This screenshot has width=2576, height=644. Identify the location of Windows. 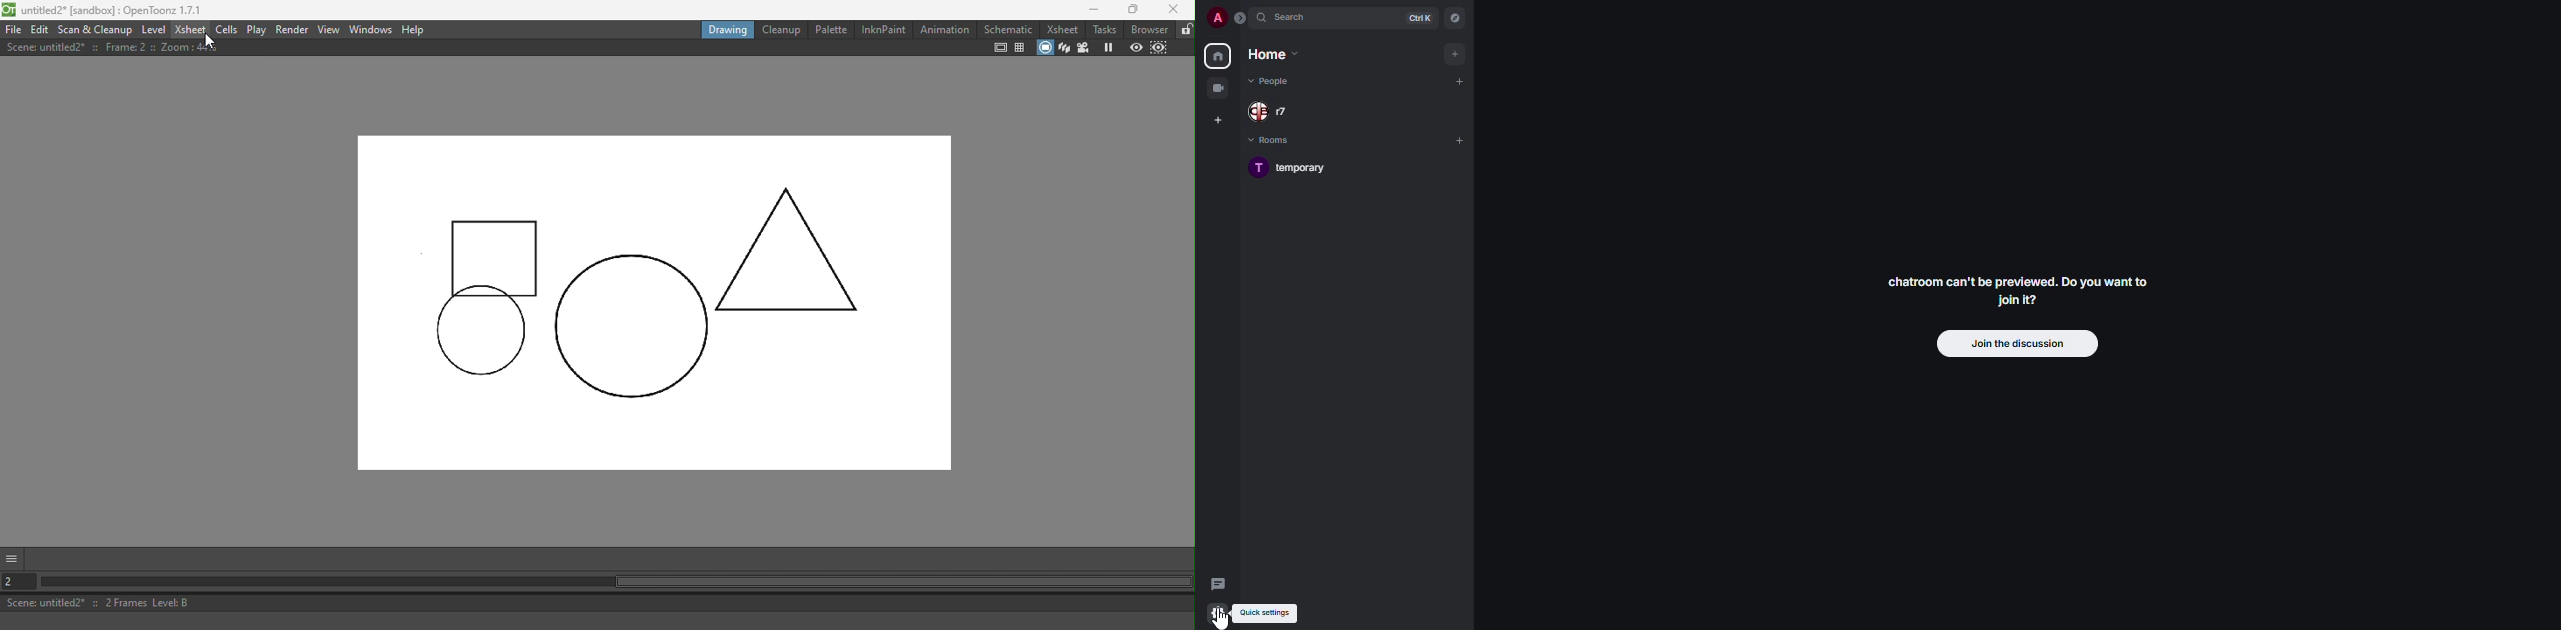
(371, 29).